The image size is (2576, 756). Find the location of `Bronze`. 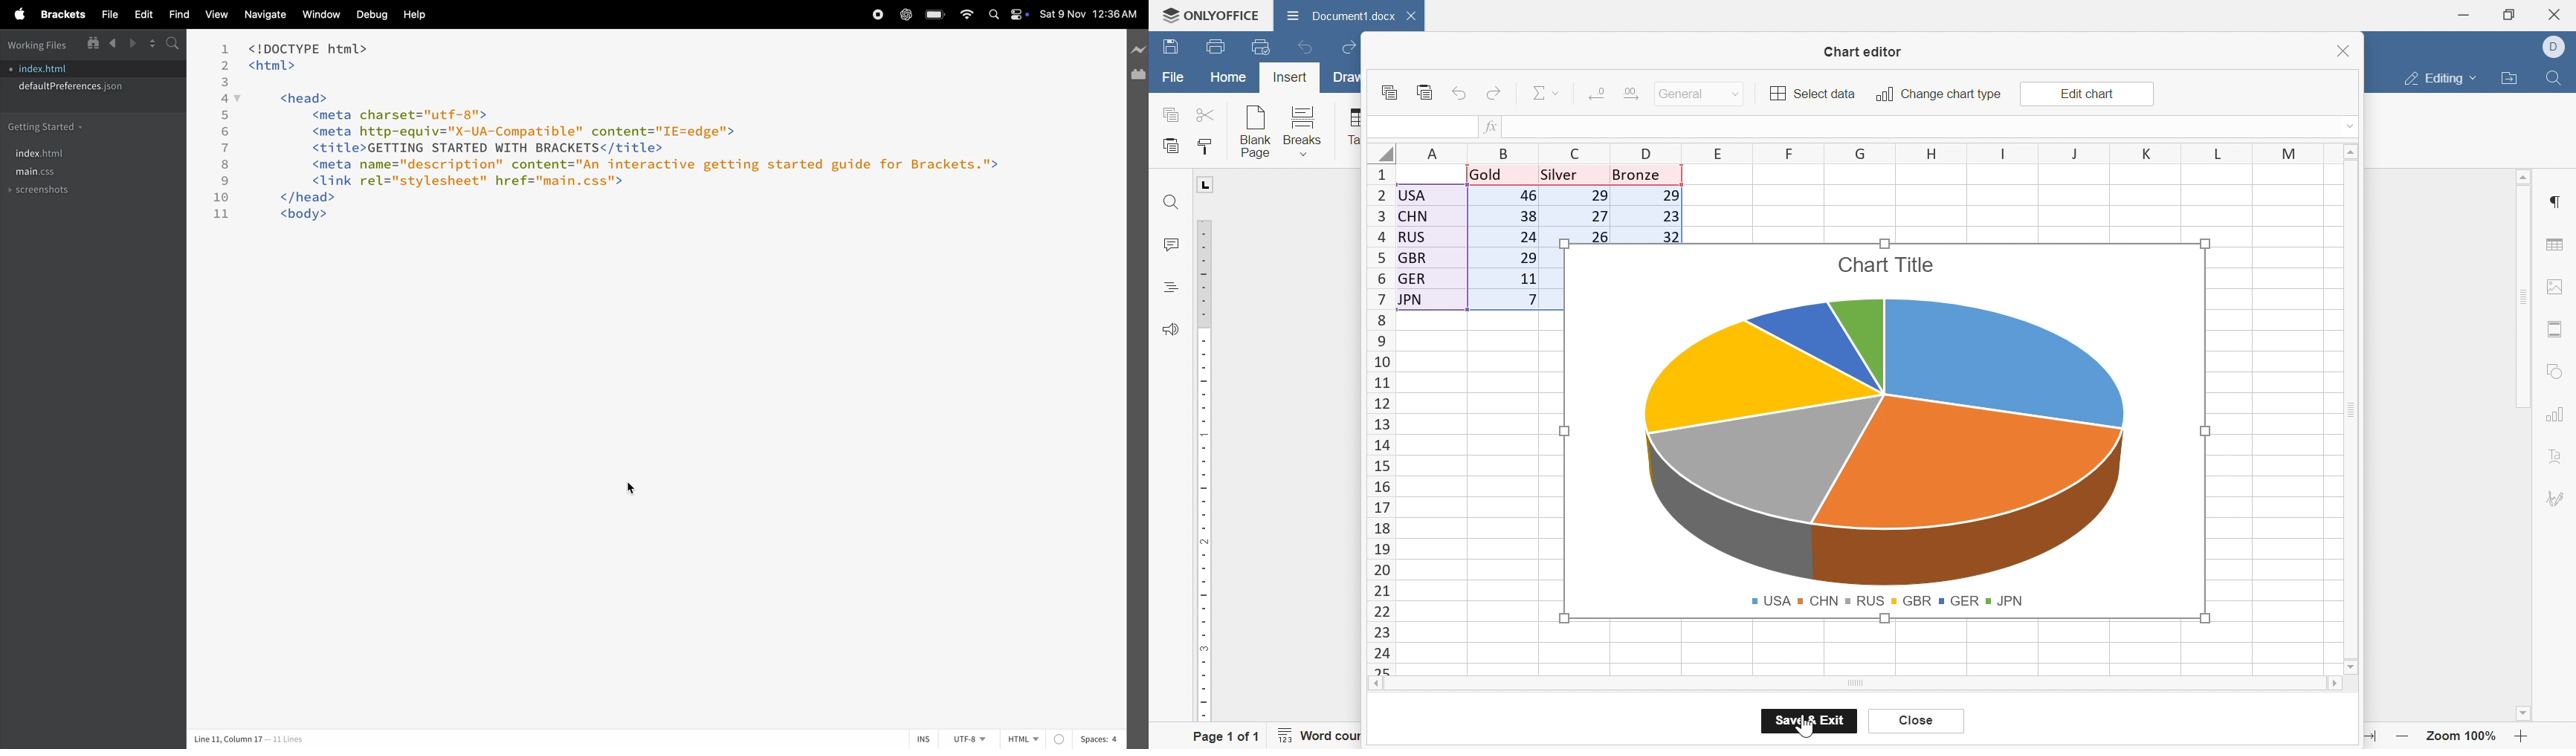

Bronze is located at coordinates (1639, 175).